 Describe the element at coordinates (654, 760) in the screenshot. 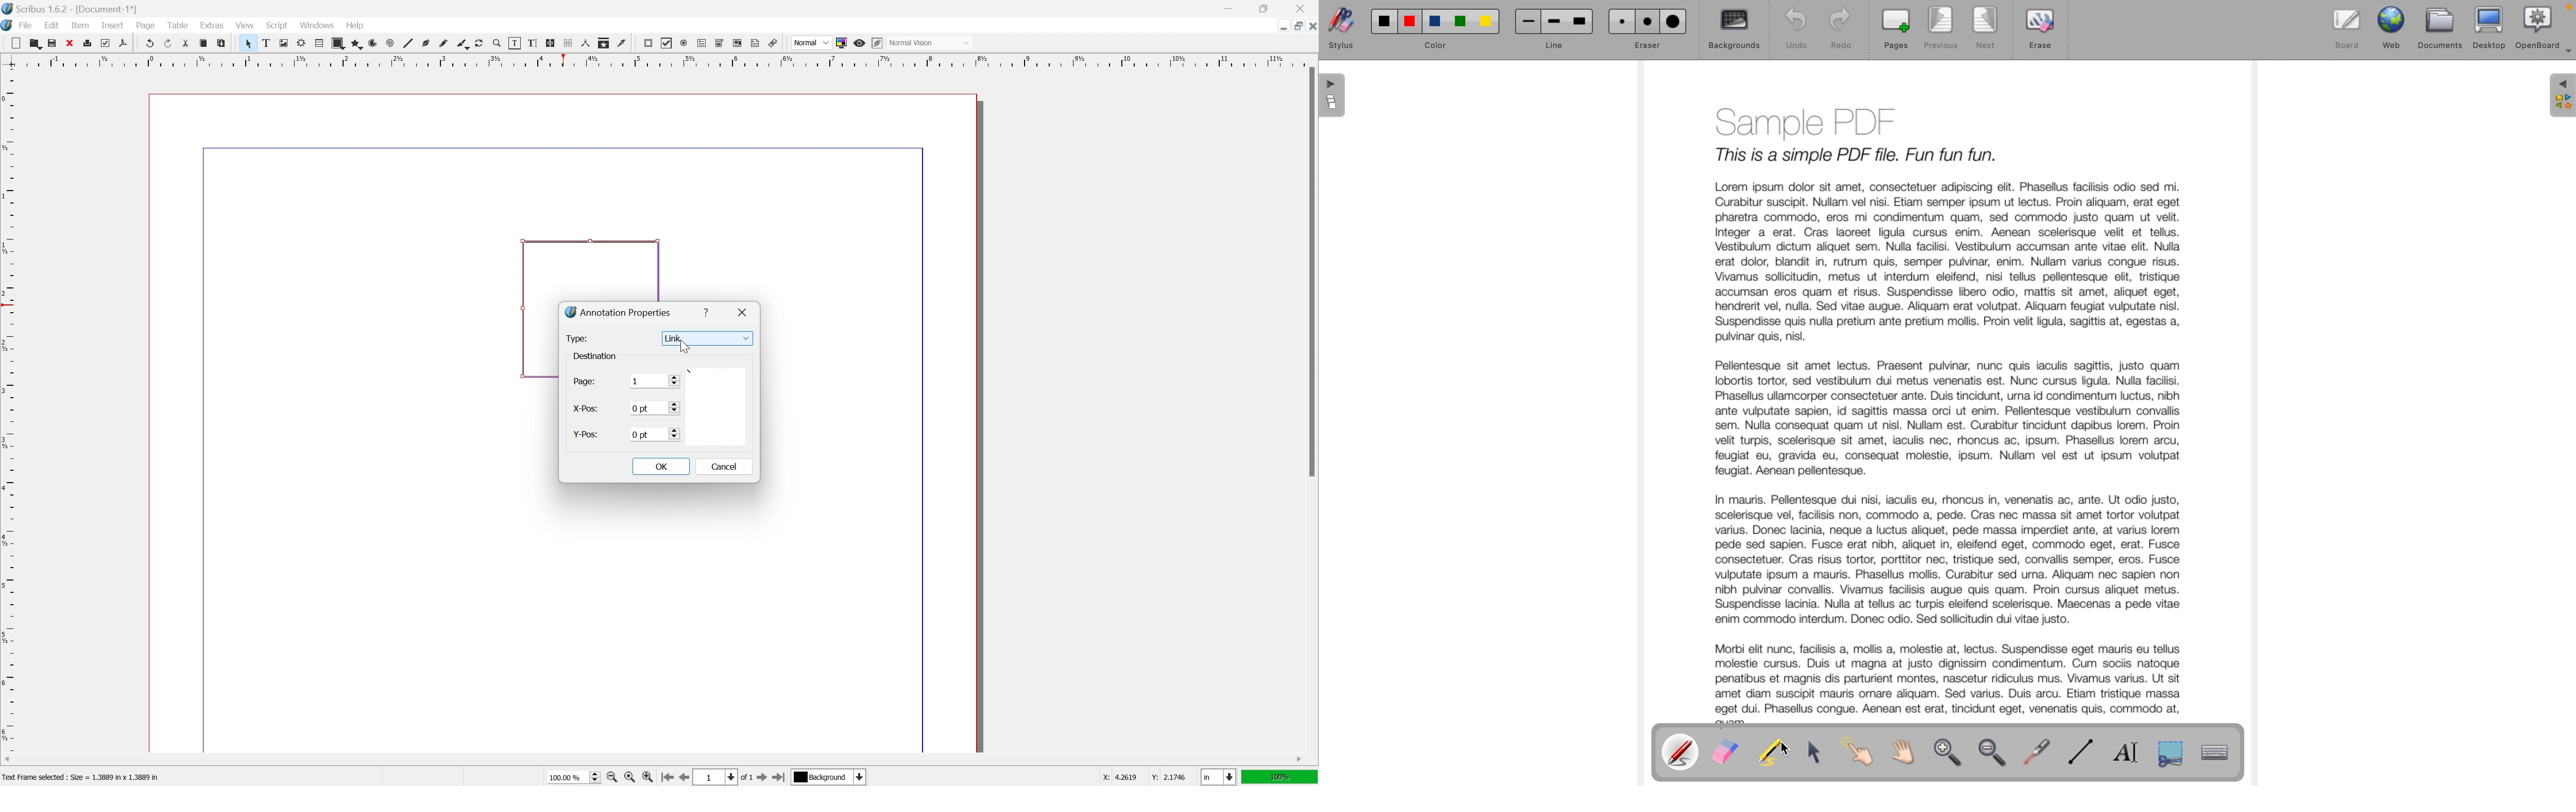

I see `scroll bar` at that location.